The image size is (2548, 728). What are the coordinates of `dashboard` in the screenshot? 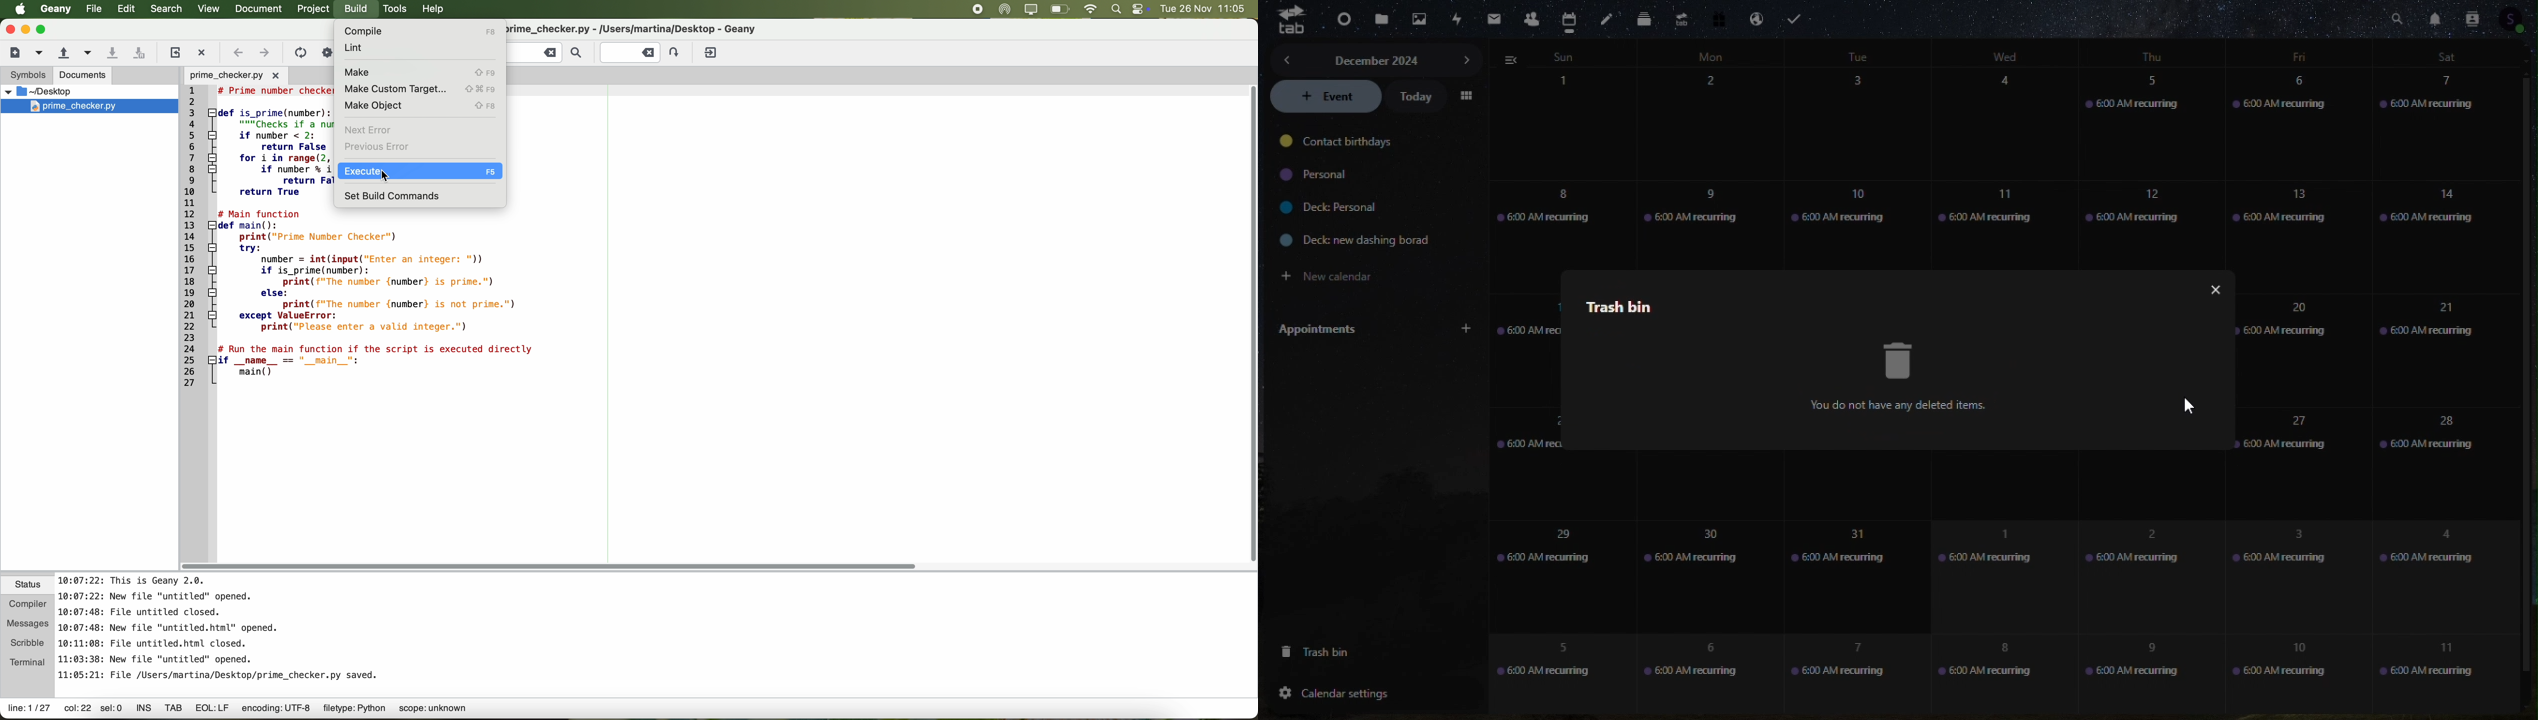 It's located at (1337, 20).